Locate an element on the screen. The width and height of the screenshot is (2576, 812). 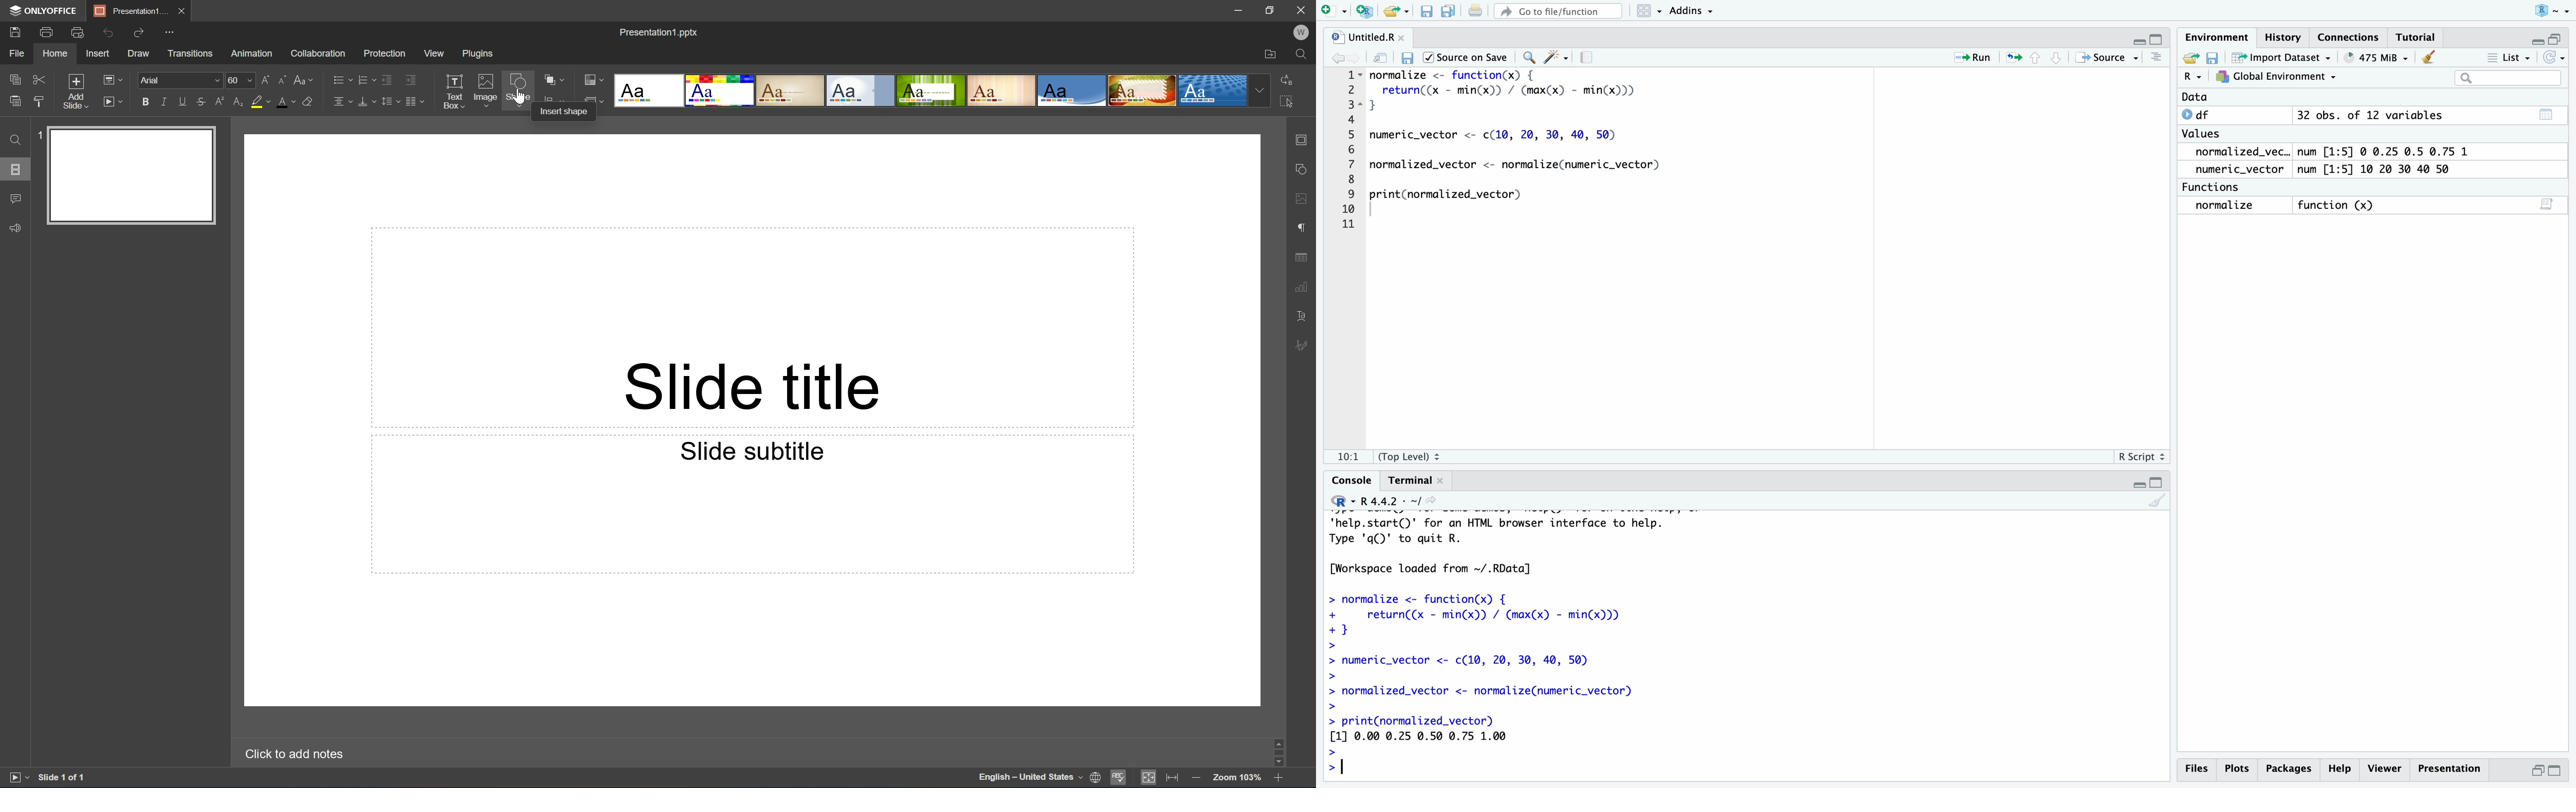
Environment is located at coordinates (2218, 36).